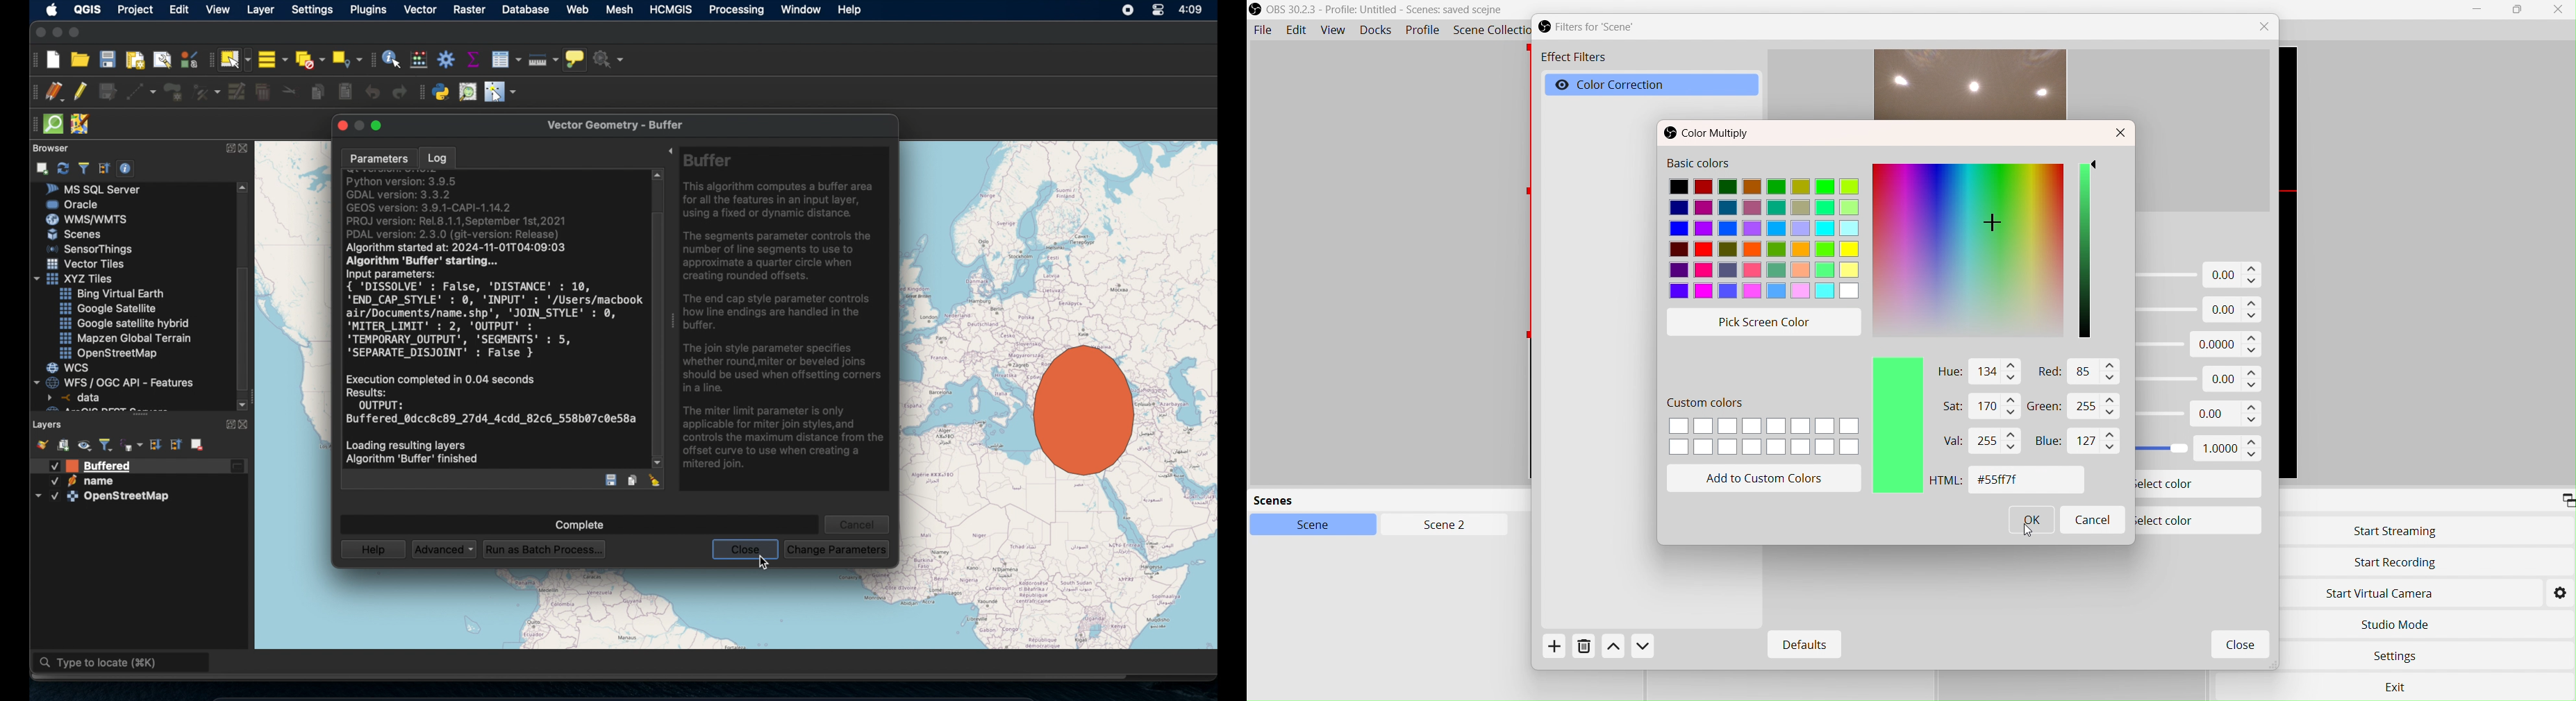 The width and height of the screenshot is (2576, 728). What do you see at coordinates (1969, 253) in the screenshot?
I see `color picker` at bounding box center [1969, 253].